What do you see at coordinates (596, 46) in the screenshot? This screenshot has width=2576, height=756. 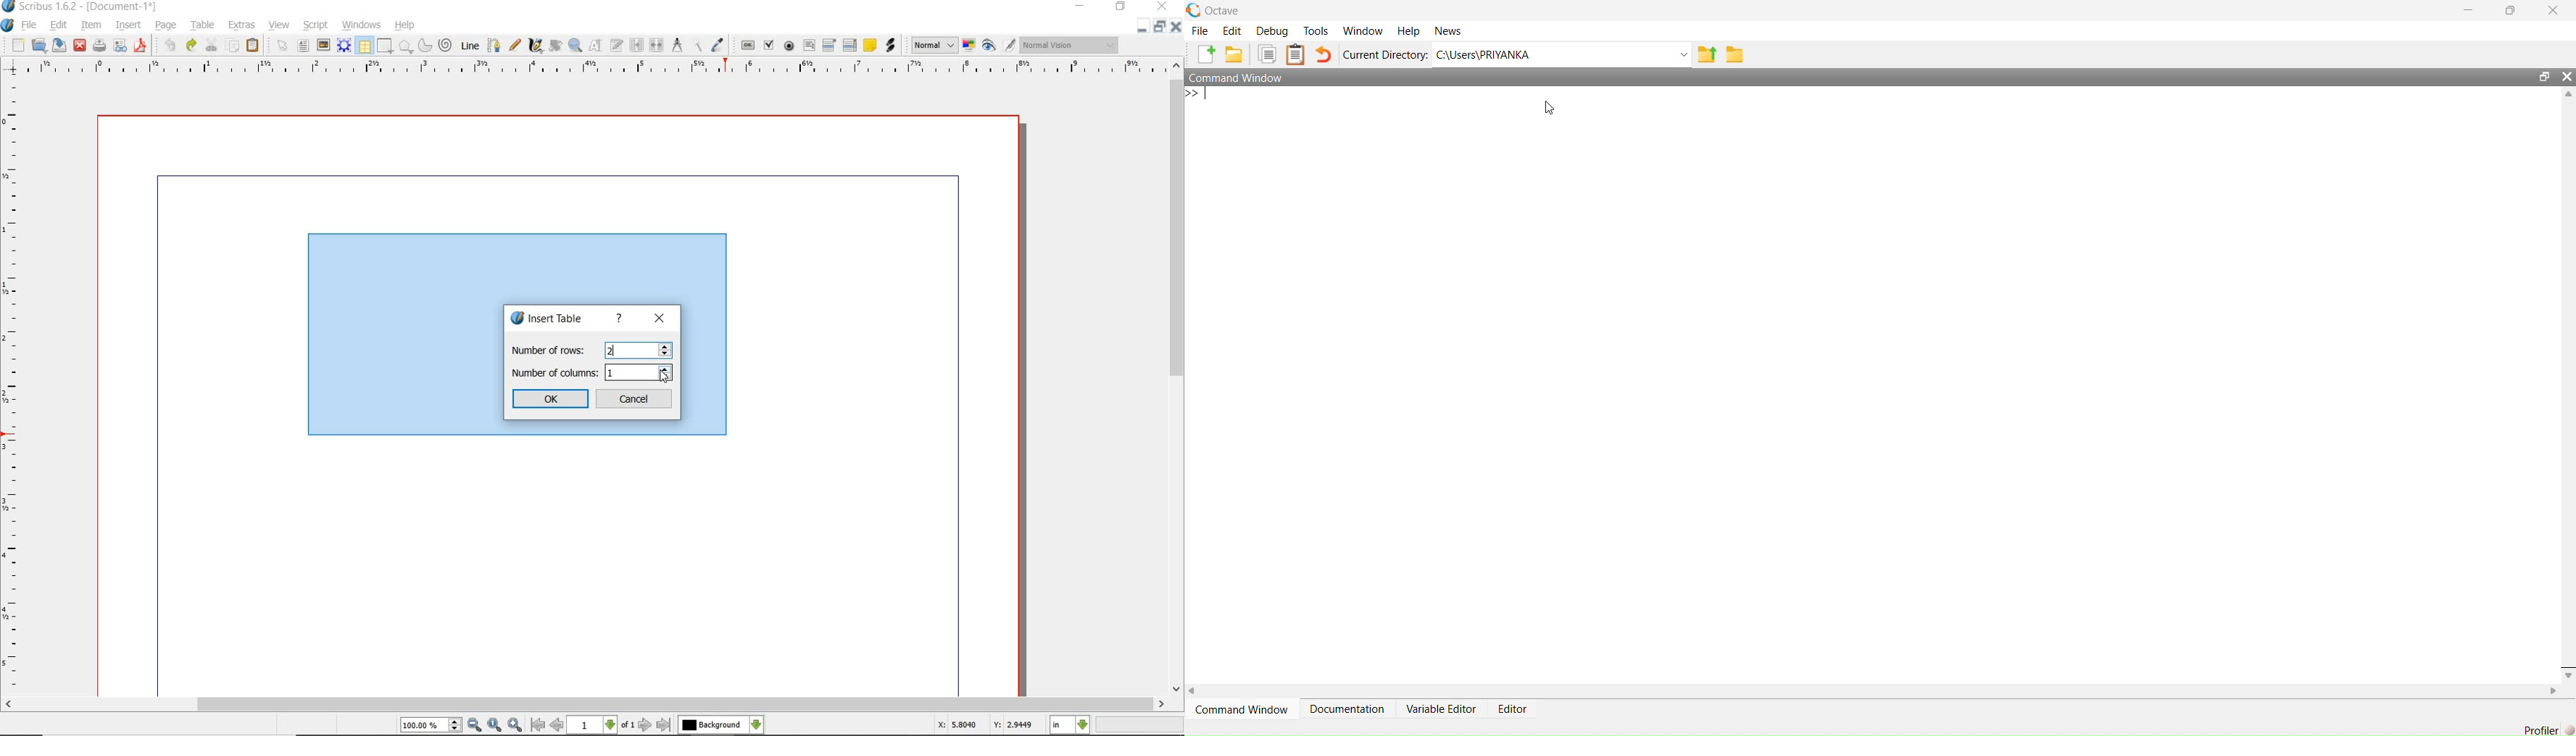 I see `edit contents of frame` at bounding box center [596, 46].